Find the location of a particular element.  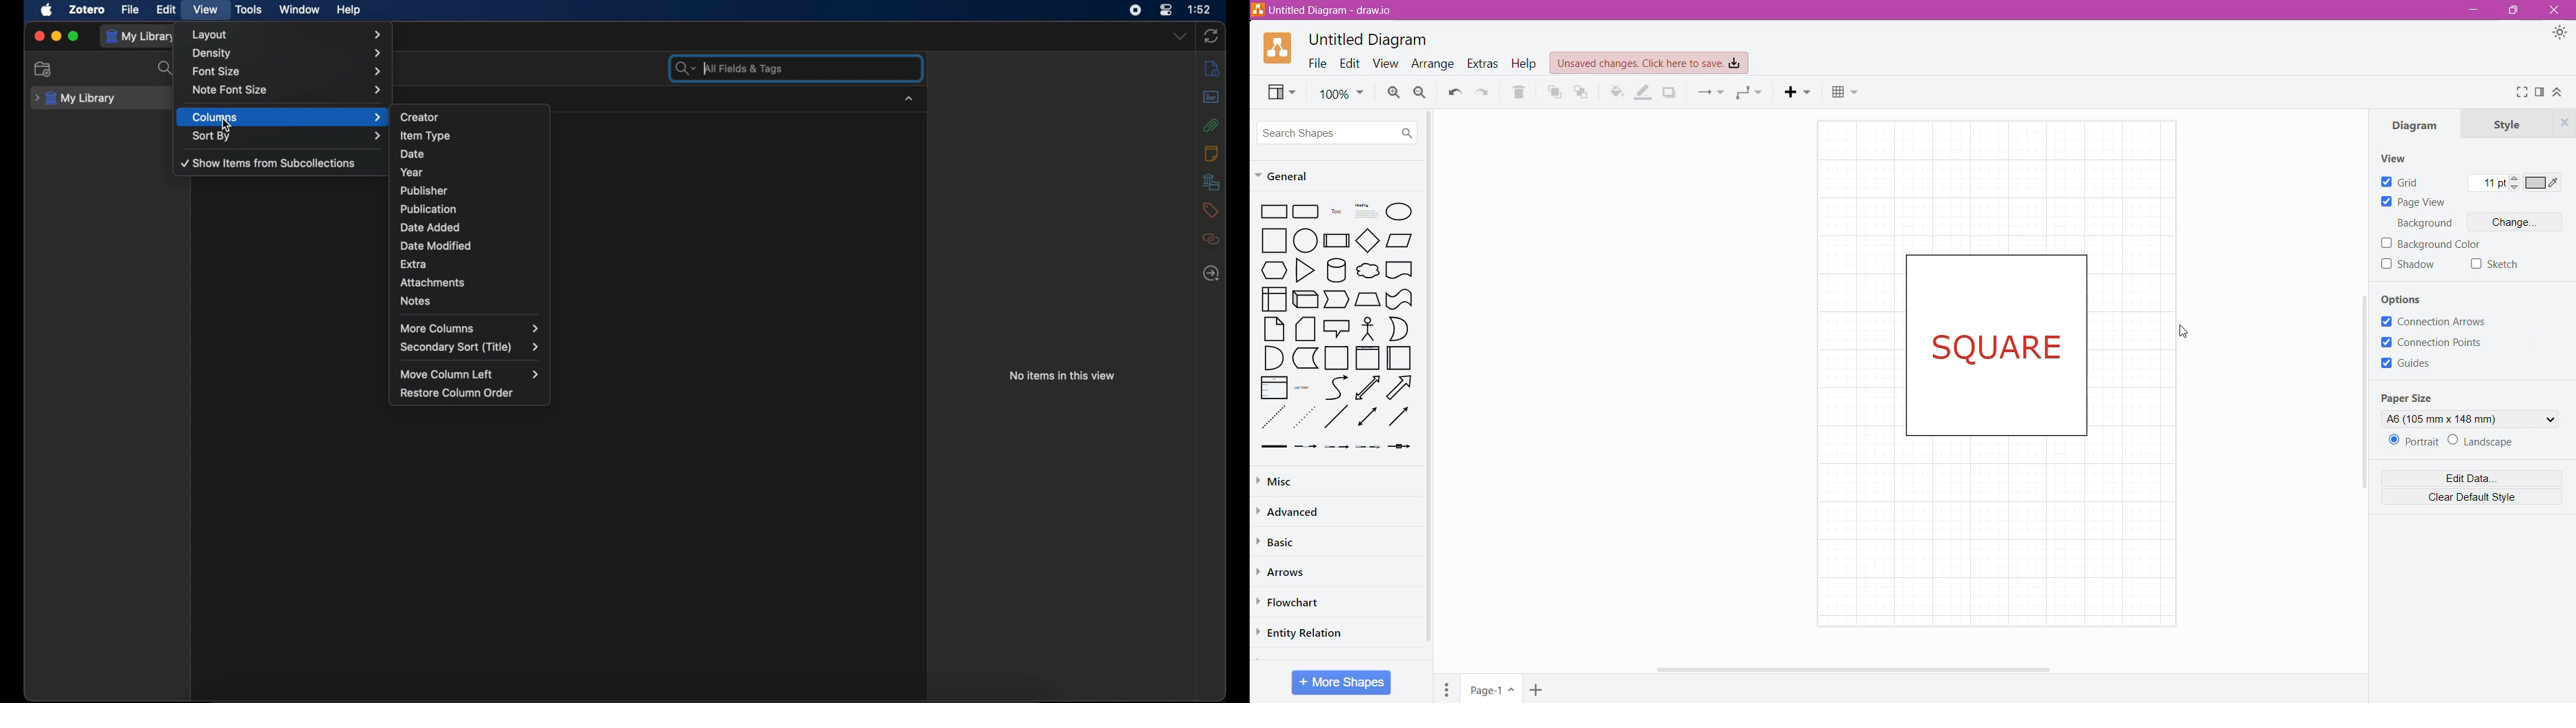

Connection is located at coordinates (1710, 92).